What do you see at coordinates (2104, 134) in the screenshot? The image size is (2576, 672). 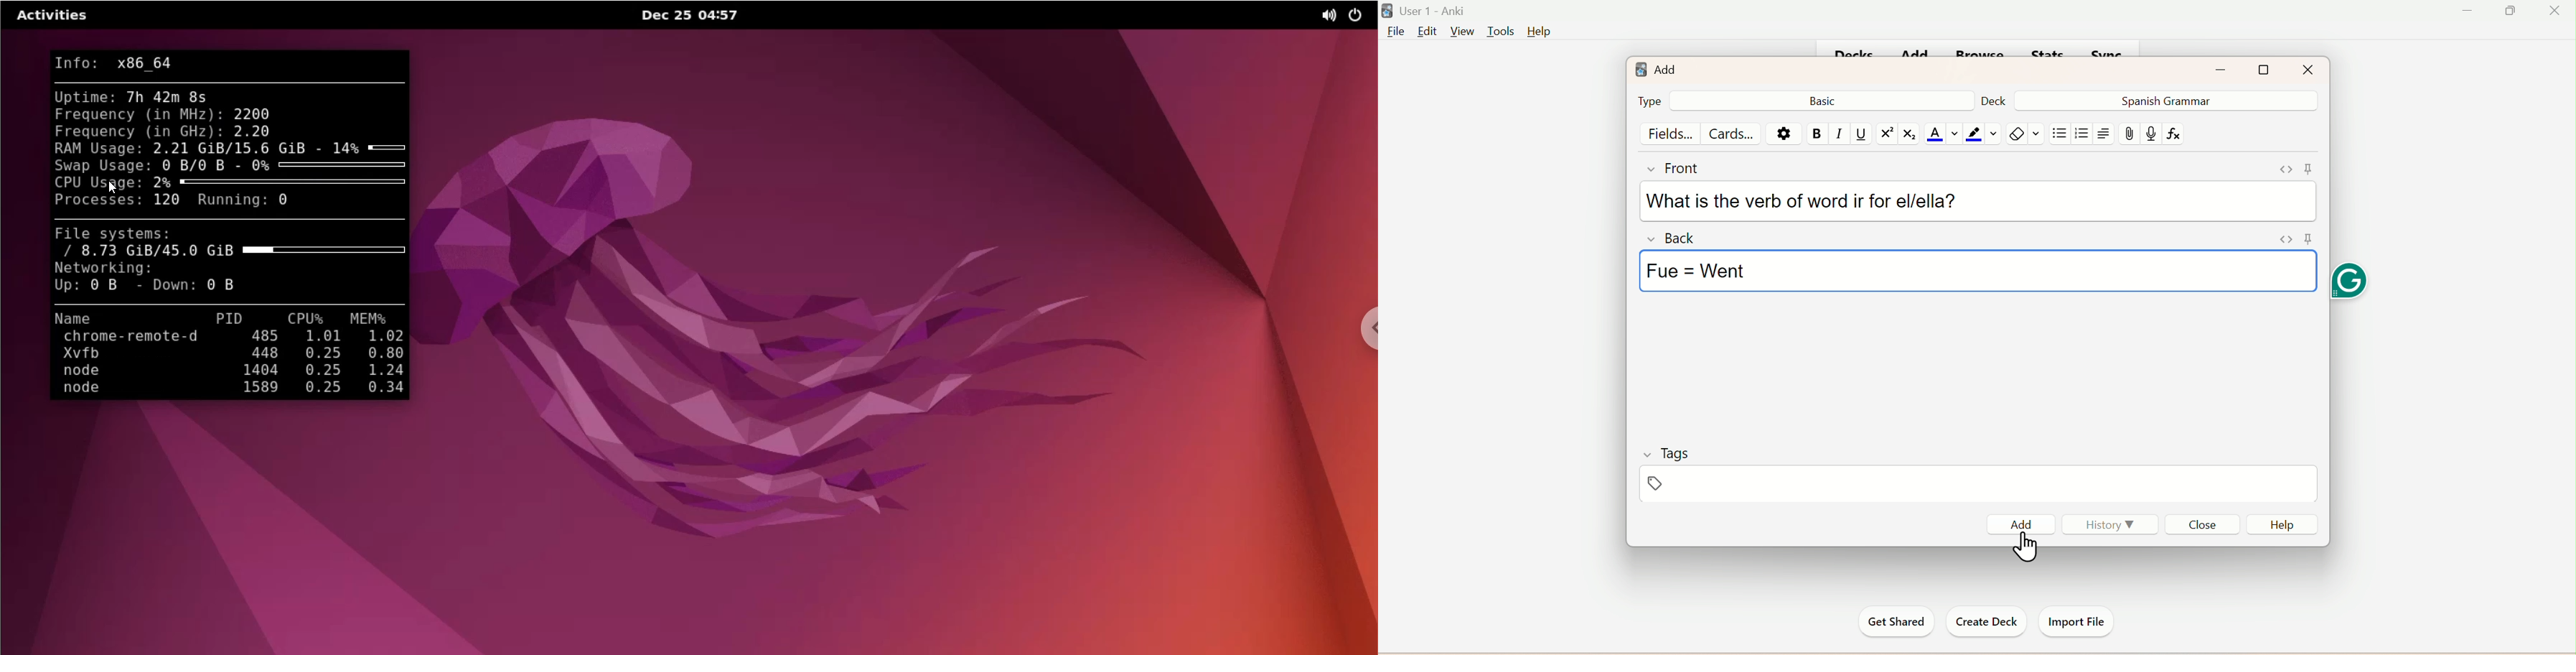 I see `Text Alignment` at bounding box center [2104, 134].